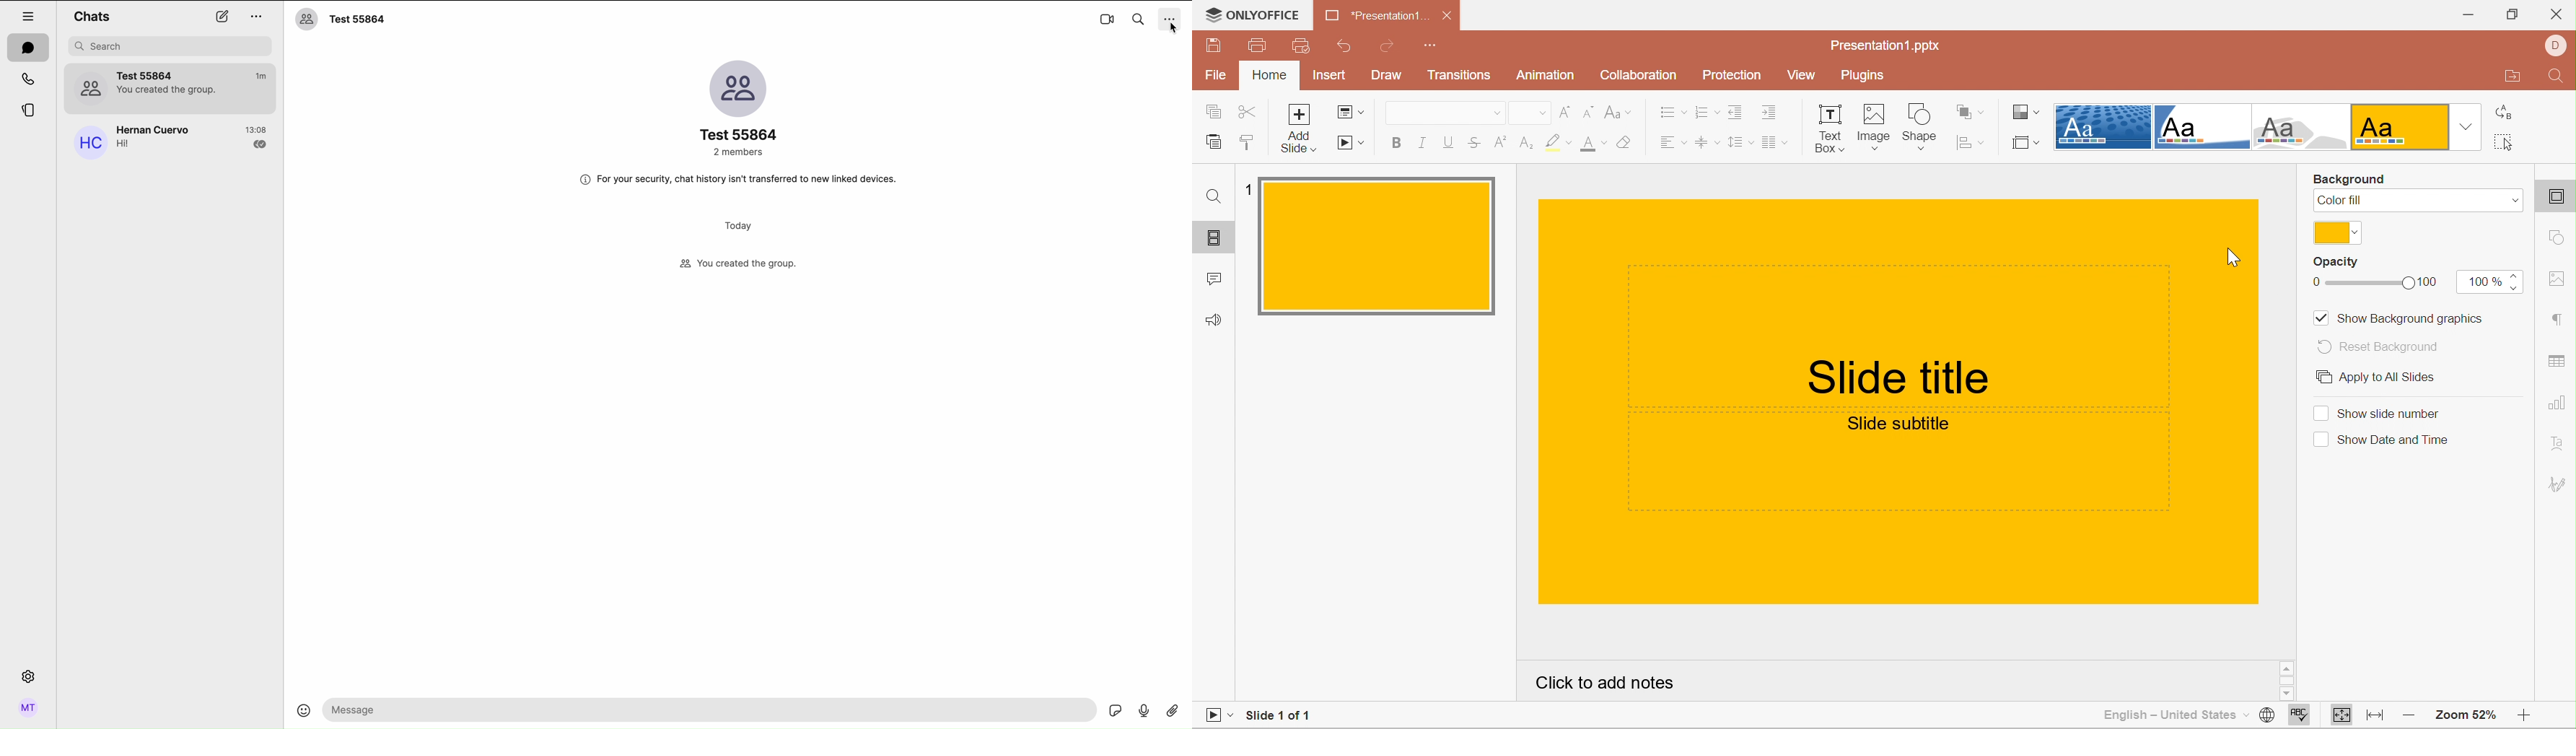 The width and height of the screenshot is (2576, 756). Describe the element at coordinates (710, 710) in the screenshot. I see `space to write` at that location.